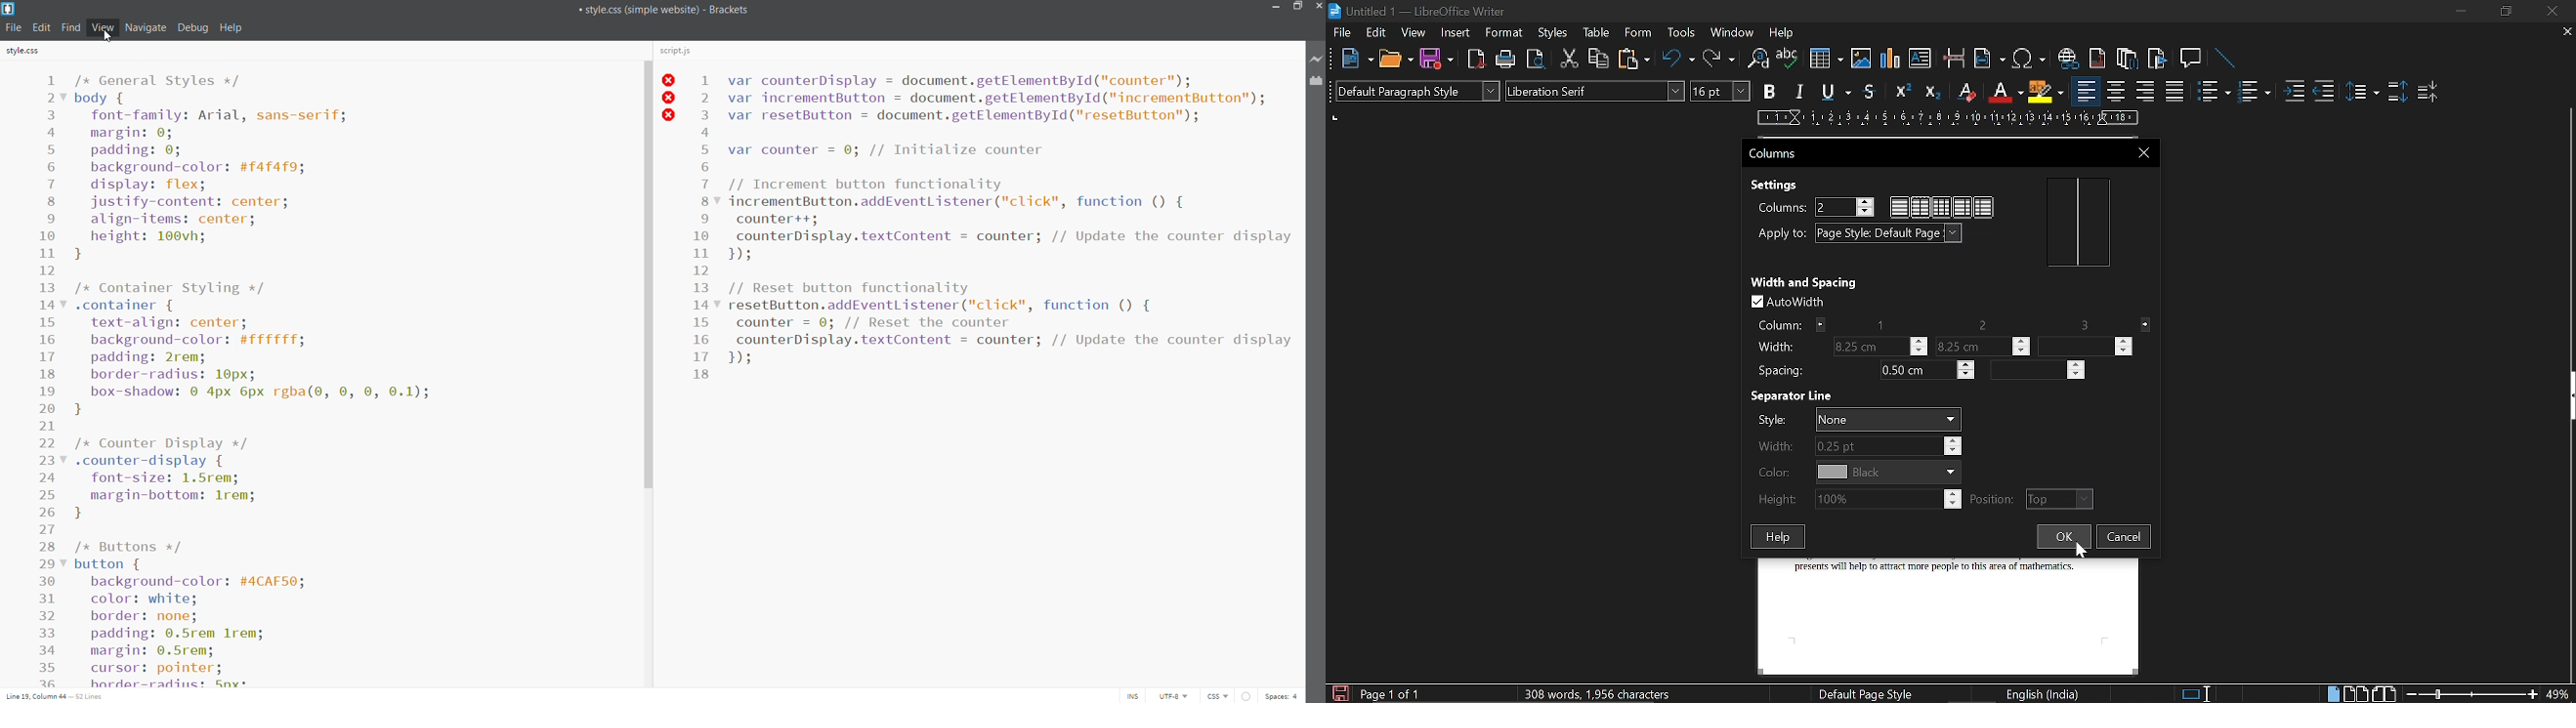 Image resolution: width=2576 pixels, height=728 pixels. Describe the element at coordinates (1457, 33) in the screenshot. I see `Insert` at that location.